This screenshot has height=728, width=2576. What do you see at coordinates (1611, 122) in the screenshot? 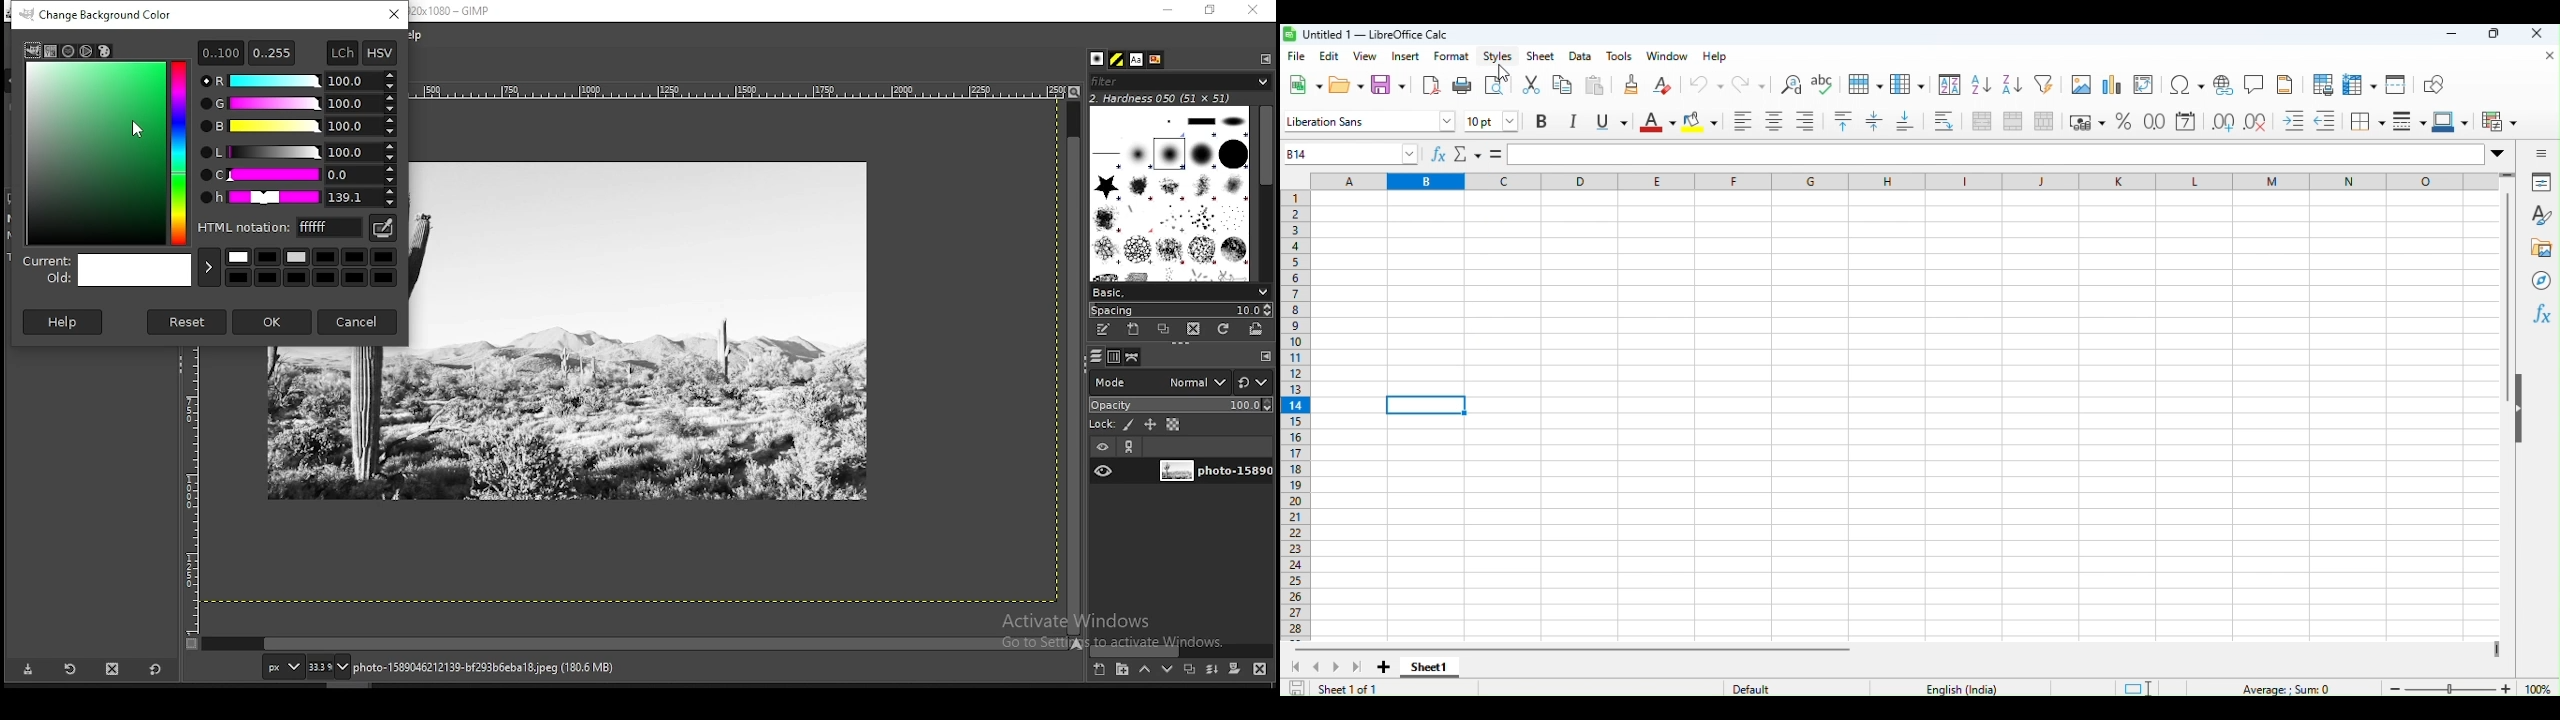
I see `U` at bounding box center [1611, 122].